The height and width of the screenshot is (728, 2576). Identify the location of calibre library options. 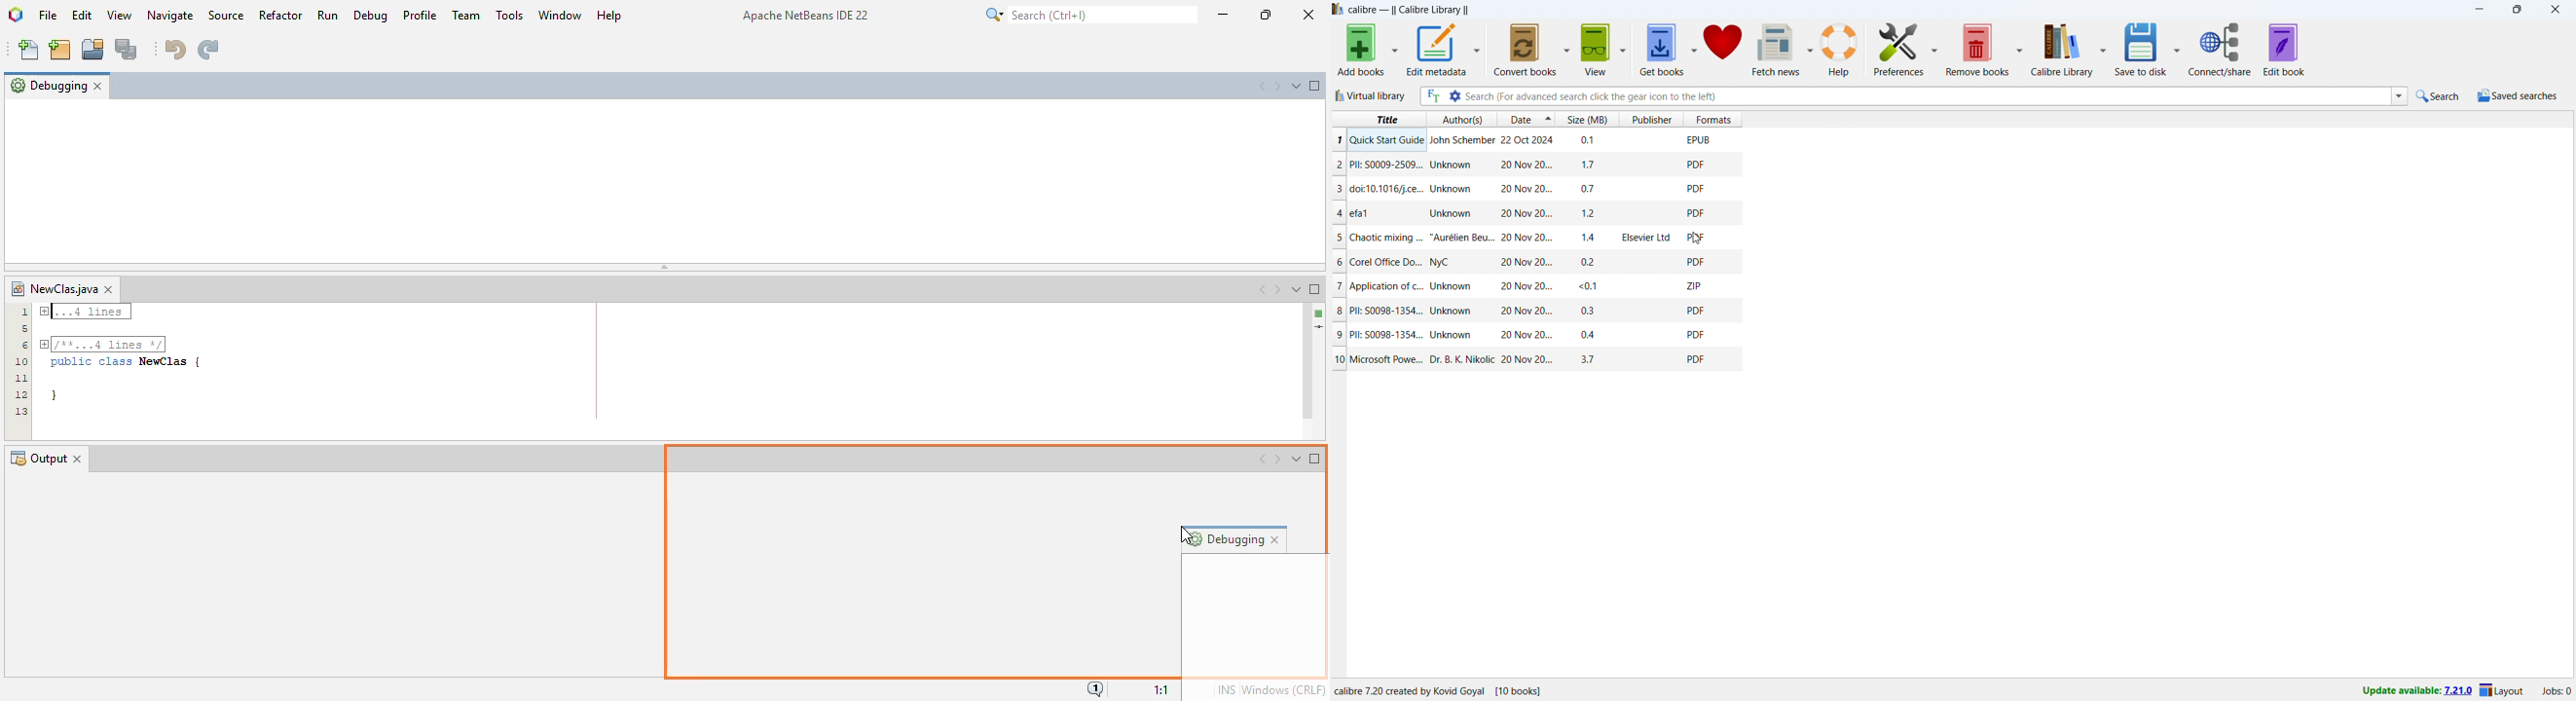
(2104, 49).